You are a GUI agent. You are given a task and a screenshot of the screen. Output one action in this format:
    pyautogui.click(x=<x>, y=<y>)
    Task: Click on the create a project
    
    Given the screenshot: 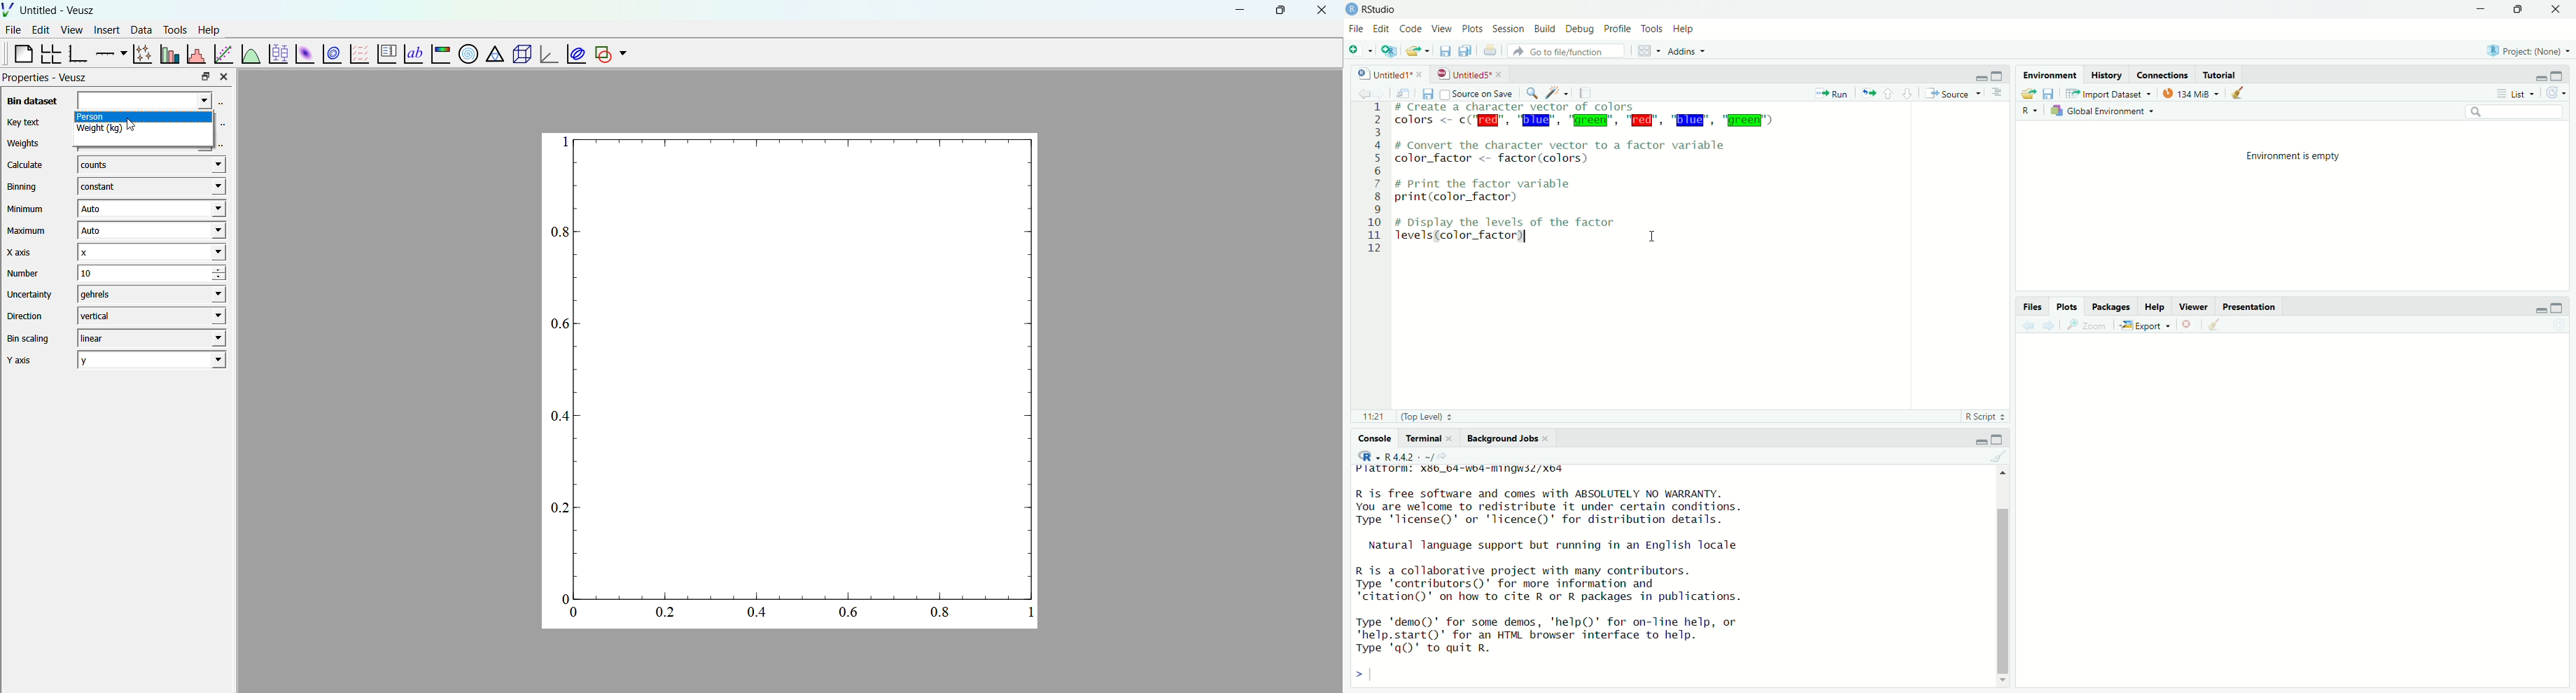 What is the action you would take?
    pyautogui.click(x=1392, y=51)
    